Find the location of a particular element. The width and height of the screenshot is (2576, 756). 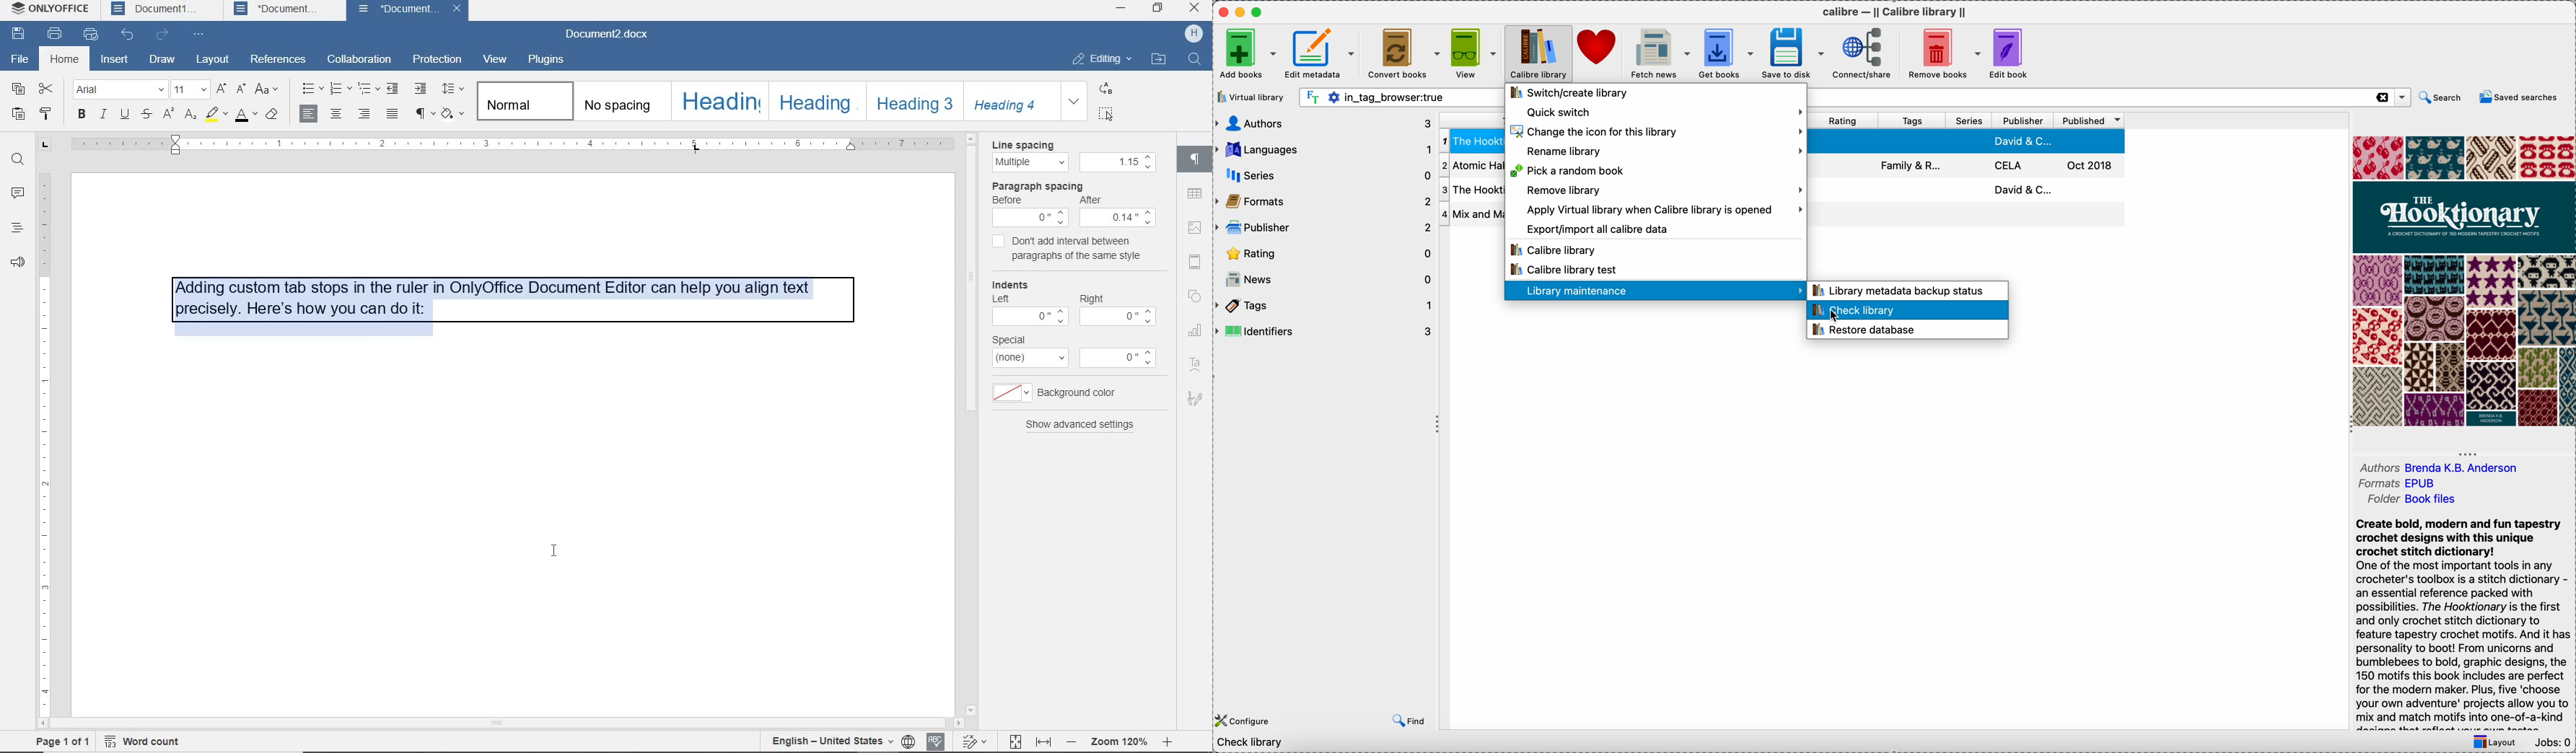

saved searches is located at coordinates (2519, 98).